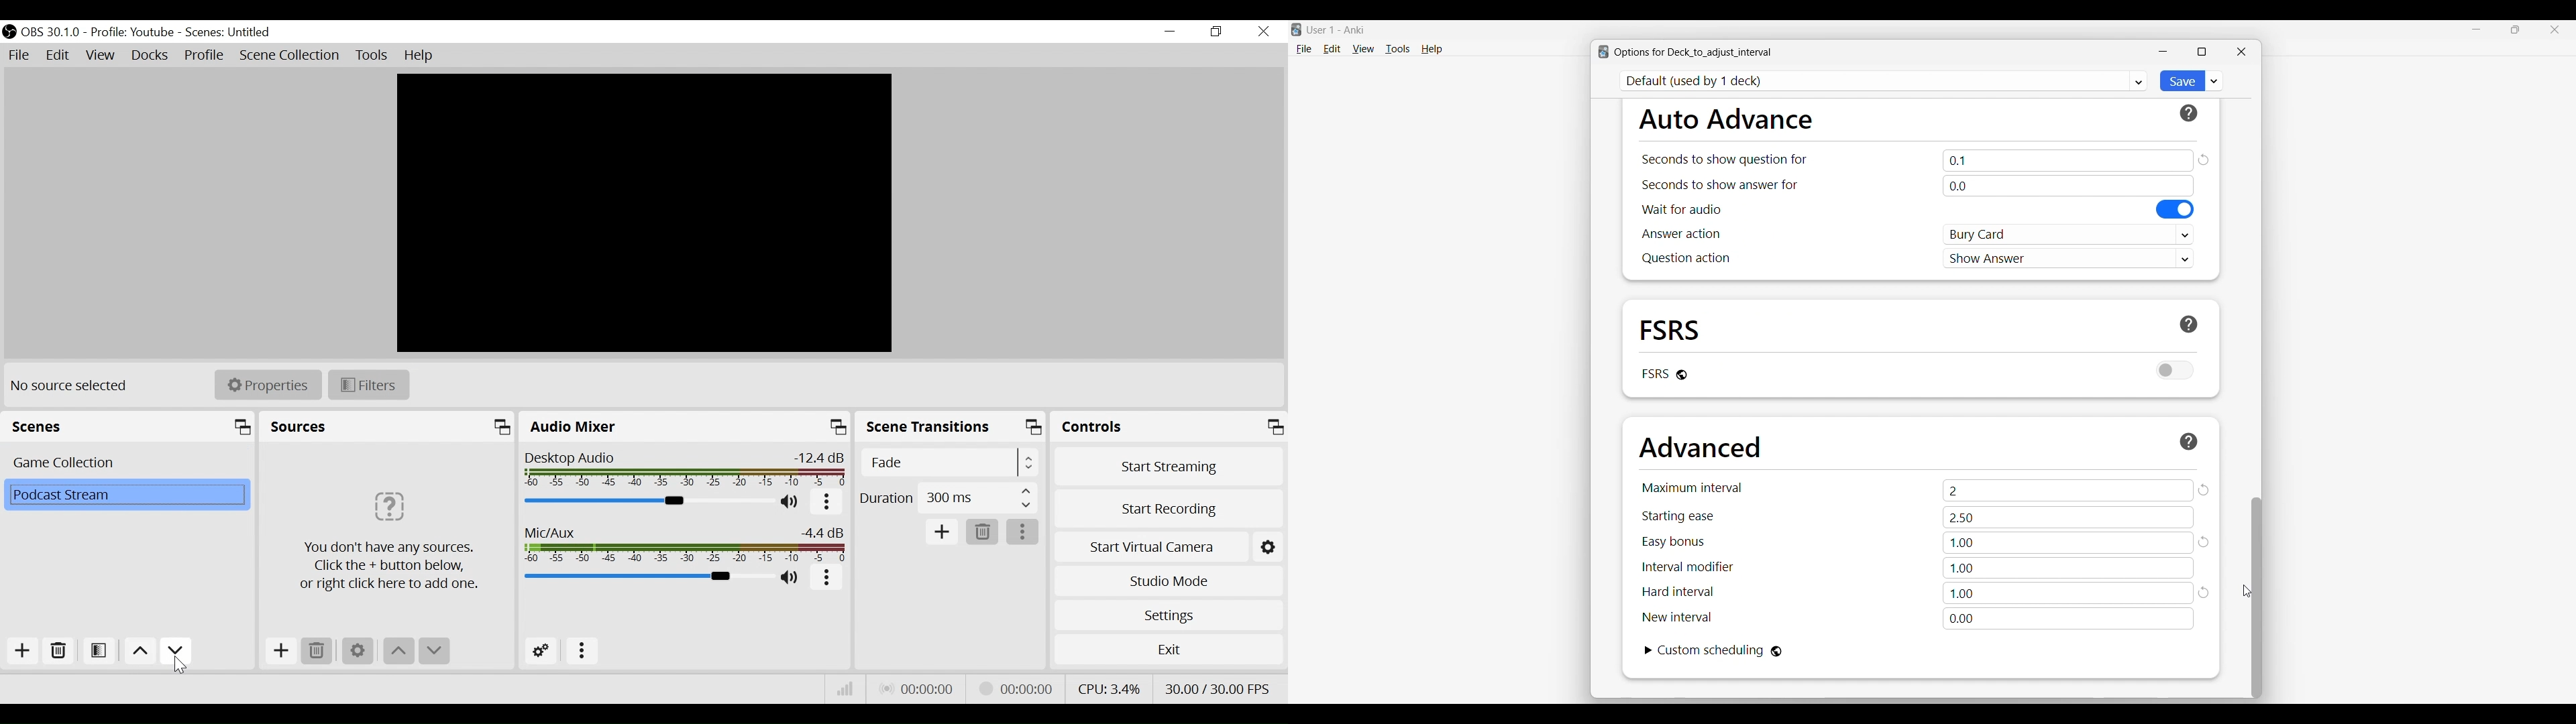 This screenshot has height=728, width=2576. What do you see at coordinates (1711, 650) in the screenshot?
I see `Indicates custom scheduling` at bounding box center [1711, 650].